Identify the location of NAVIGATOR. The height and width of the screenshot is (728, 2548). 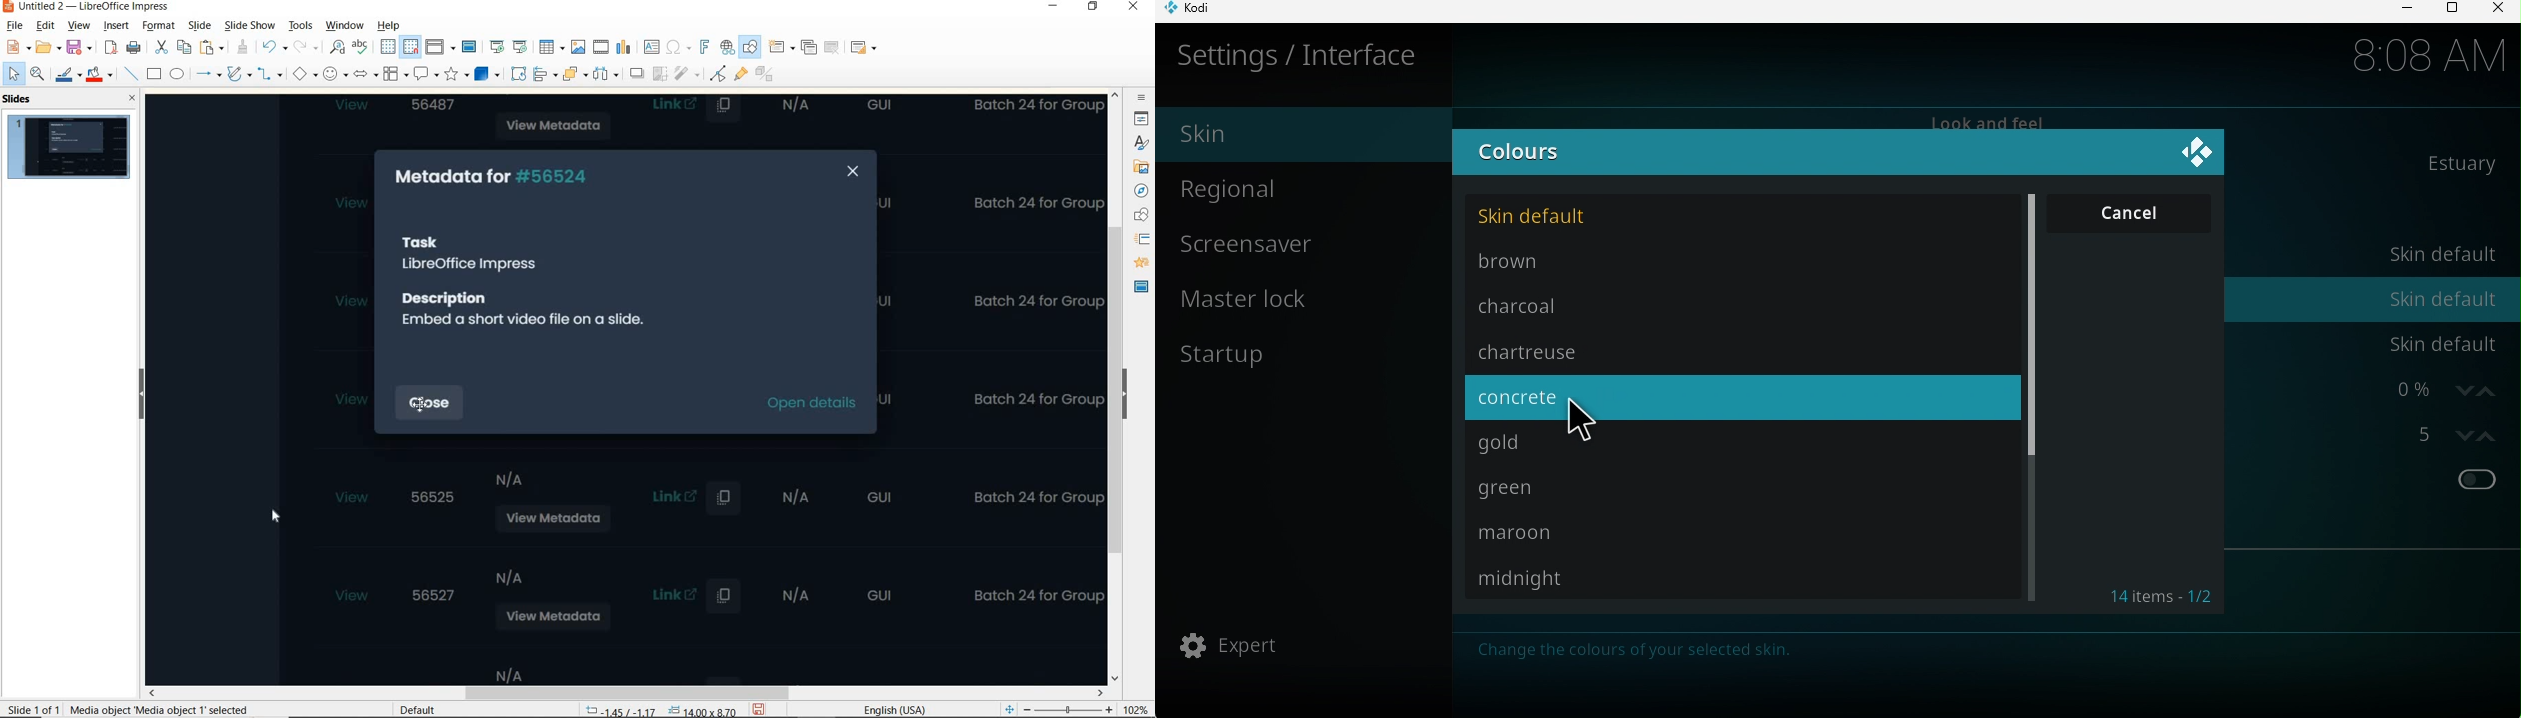
(1142, 193).